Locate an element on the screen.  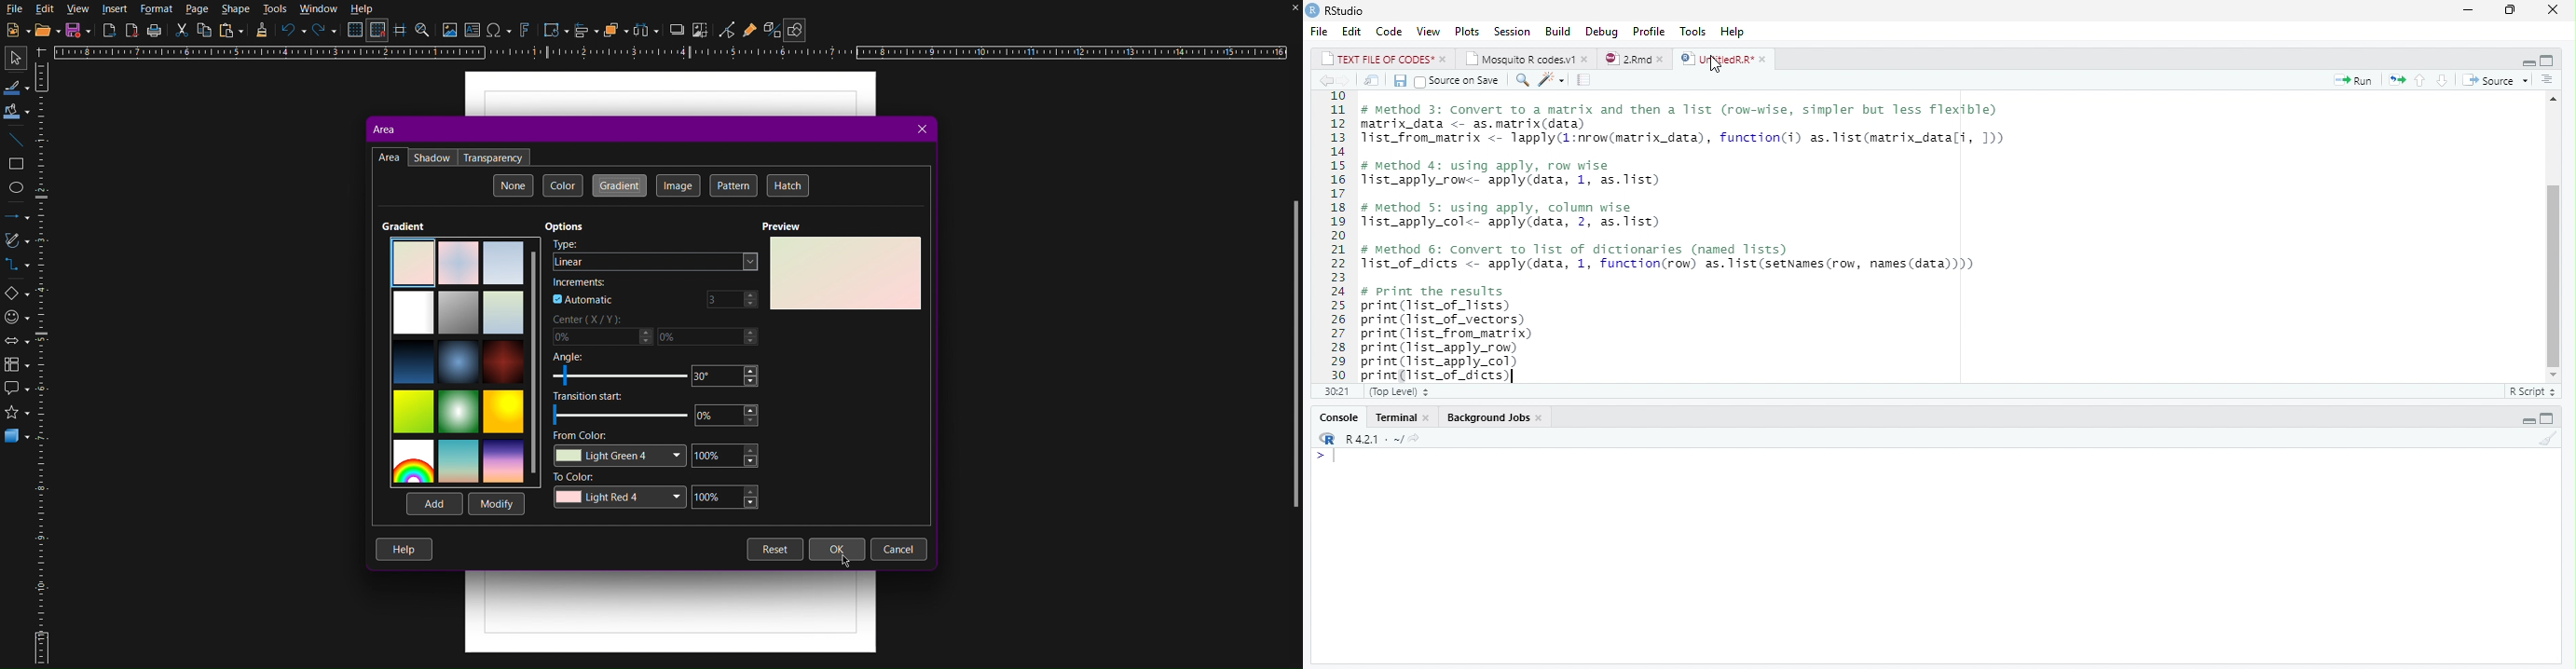
Extrude is located at coordinates (768, 28).